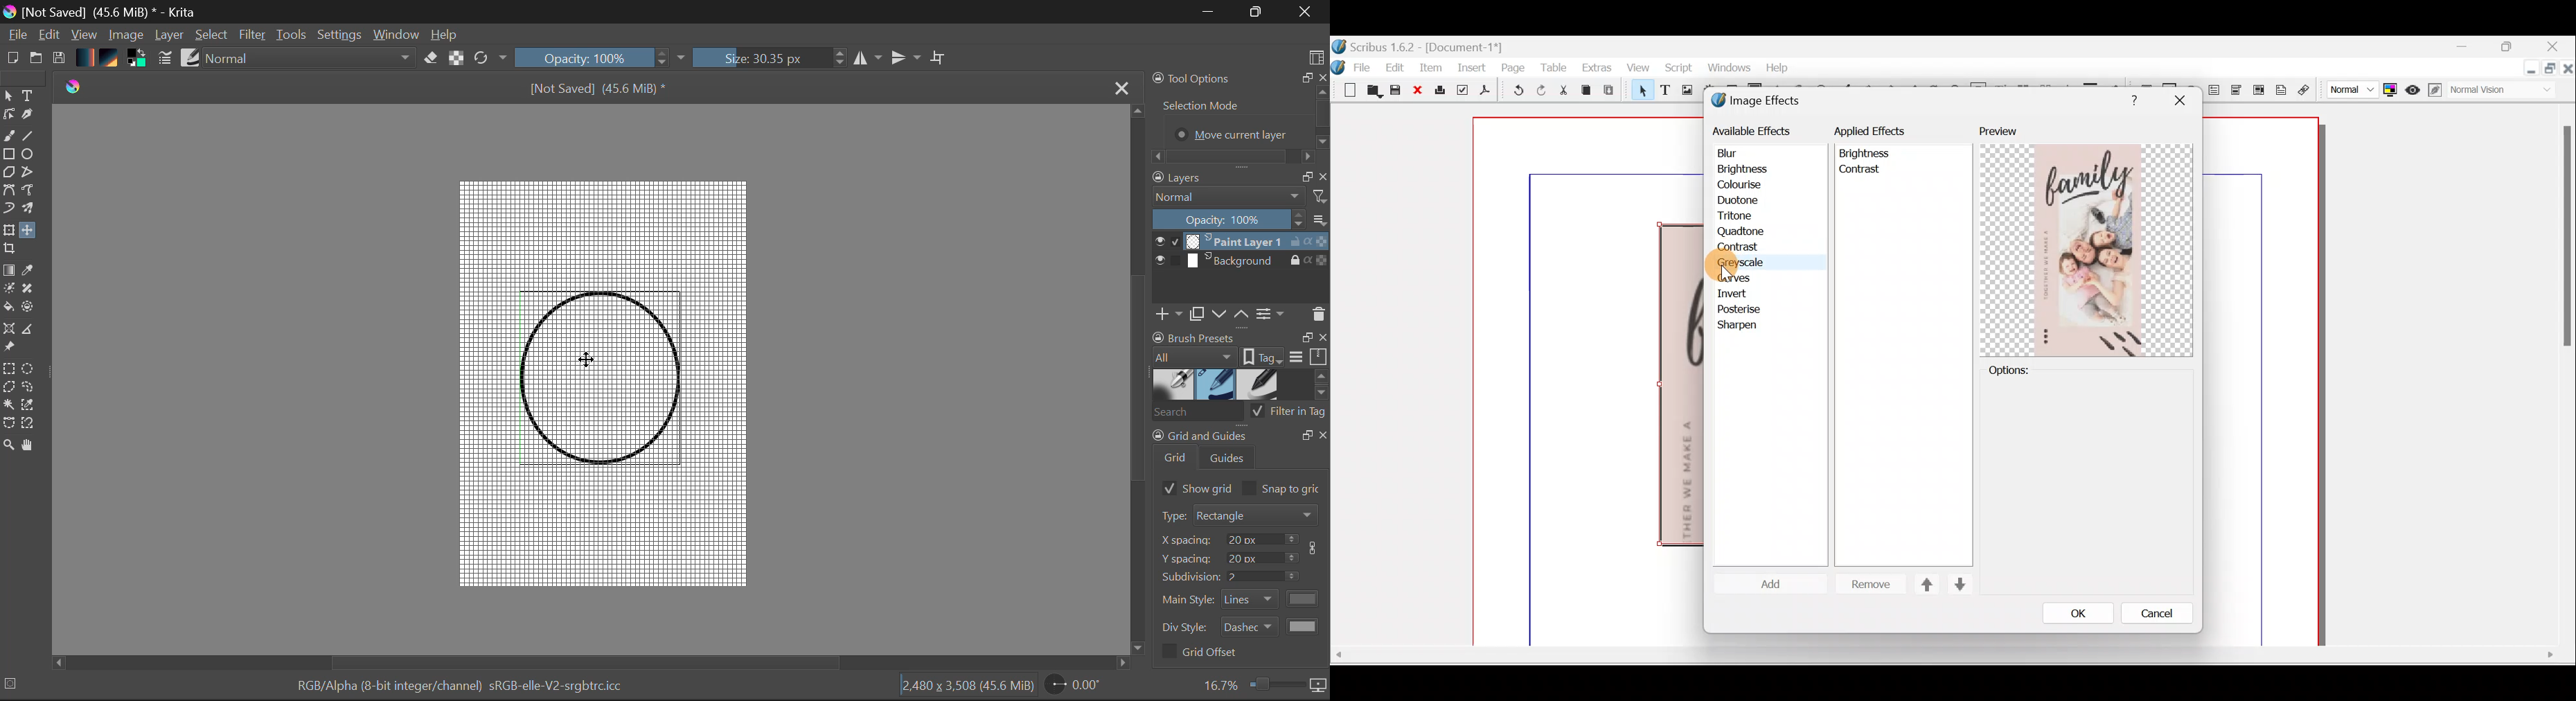 Image resolution: width=2576 pixels, height=728 pixels. Describe the element at coordinates (8, 209) in the screenshot. I see `Dynamic Paintbrush` at that location.